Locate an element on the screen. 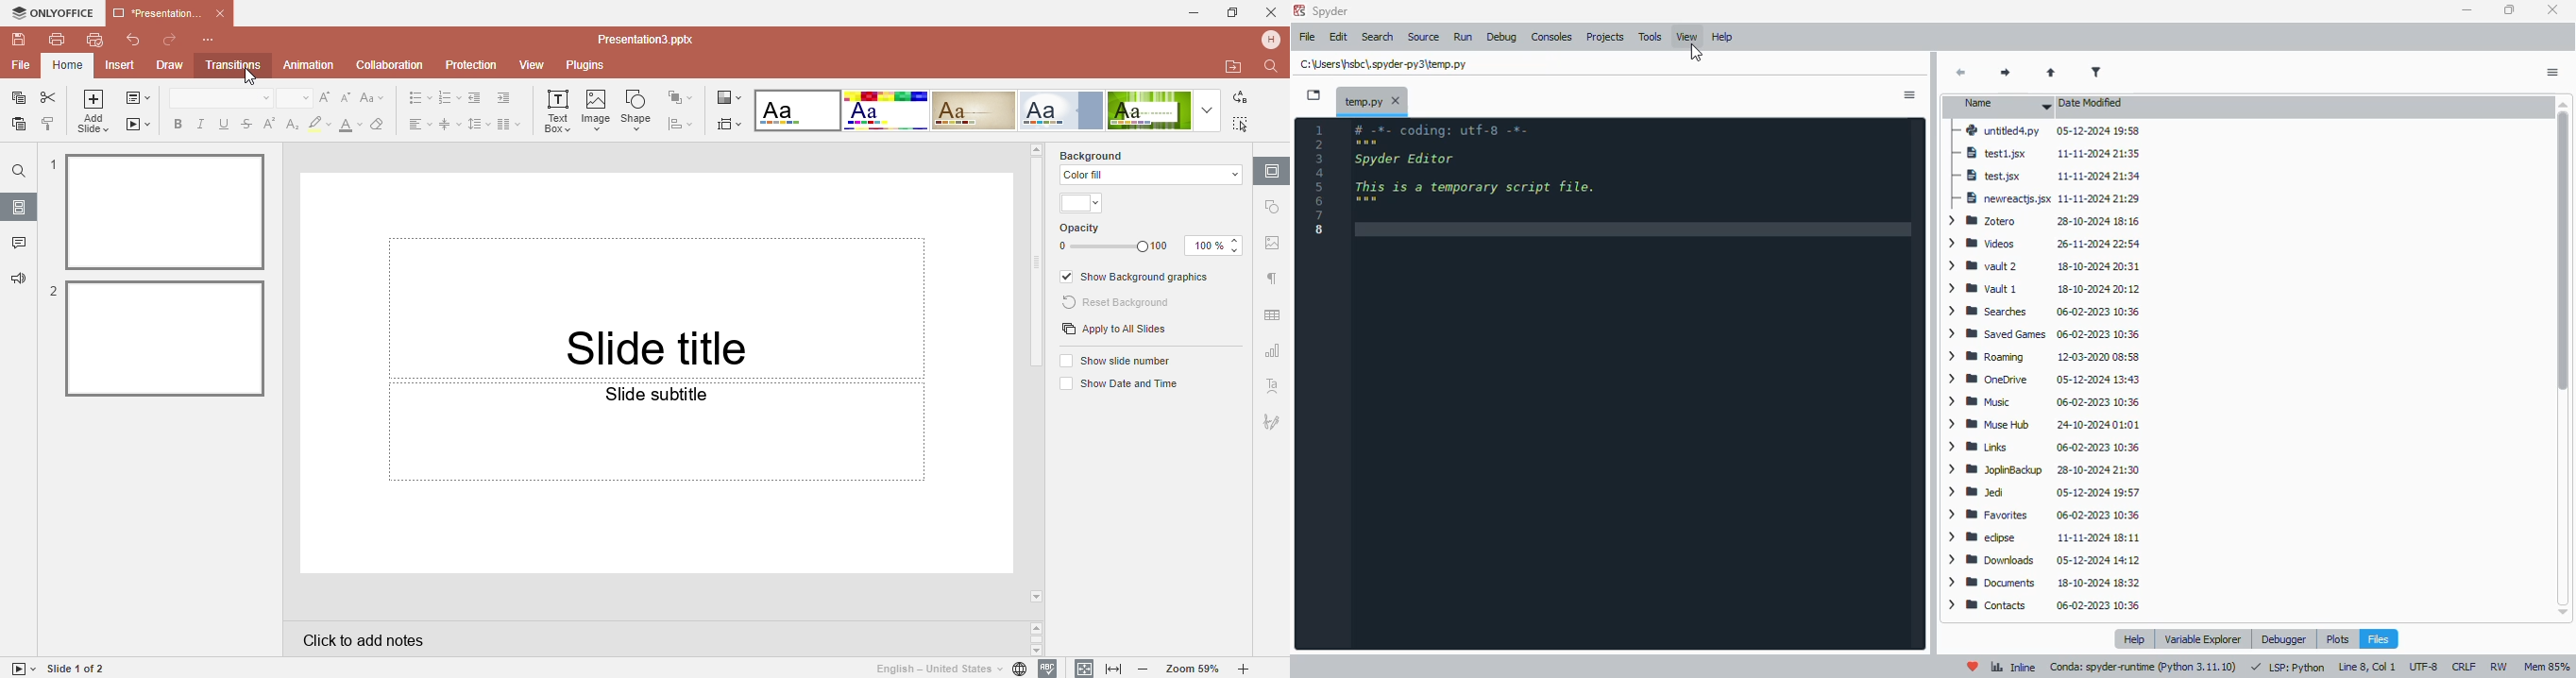 The width and height of the screenshot is (2576, 700). Close is located at coordinates (1272, 9).